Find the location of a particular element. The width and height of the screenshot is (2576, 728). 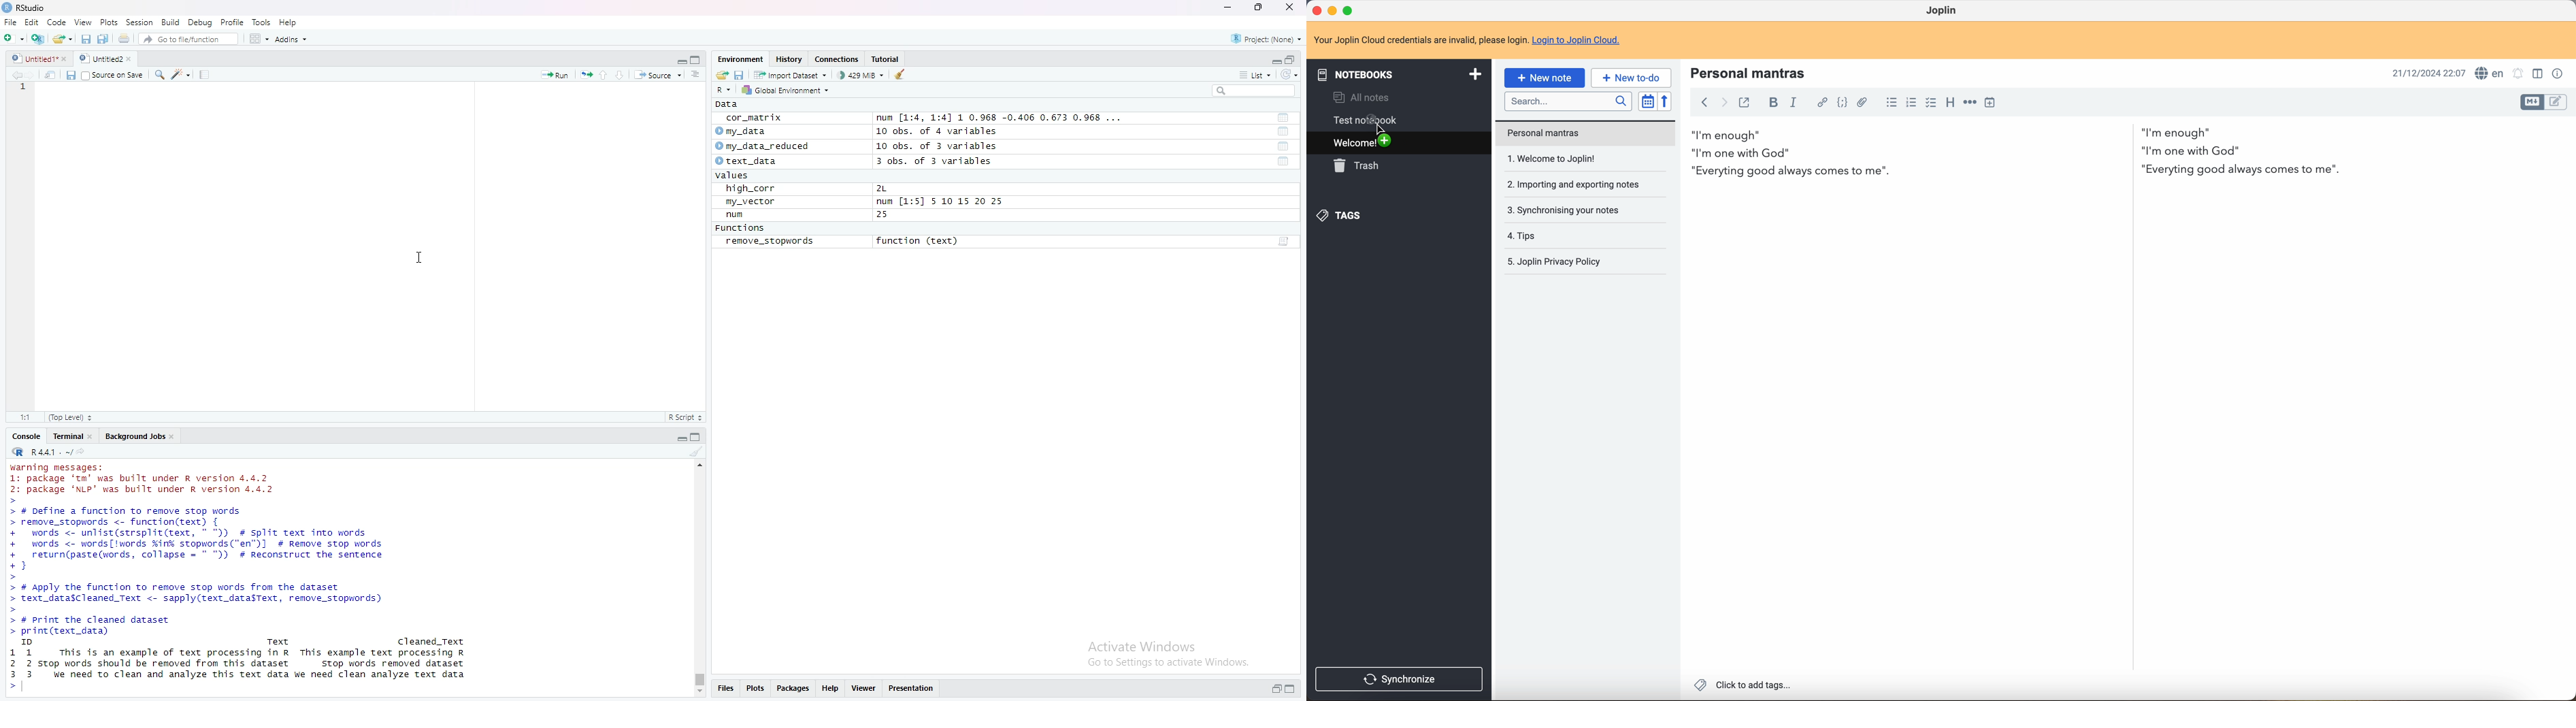

Show function is located at coordinates (1285, 242).